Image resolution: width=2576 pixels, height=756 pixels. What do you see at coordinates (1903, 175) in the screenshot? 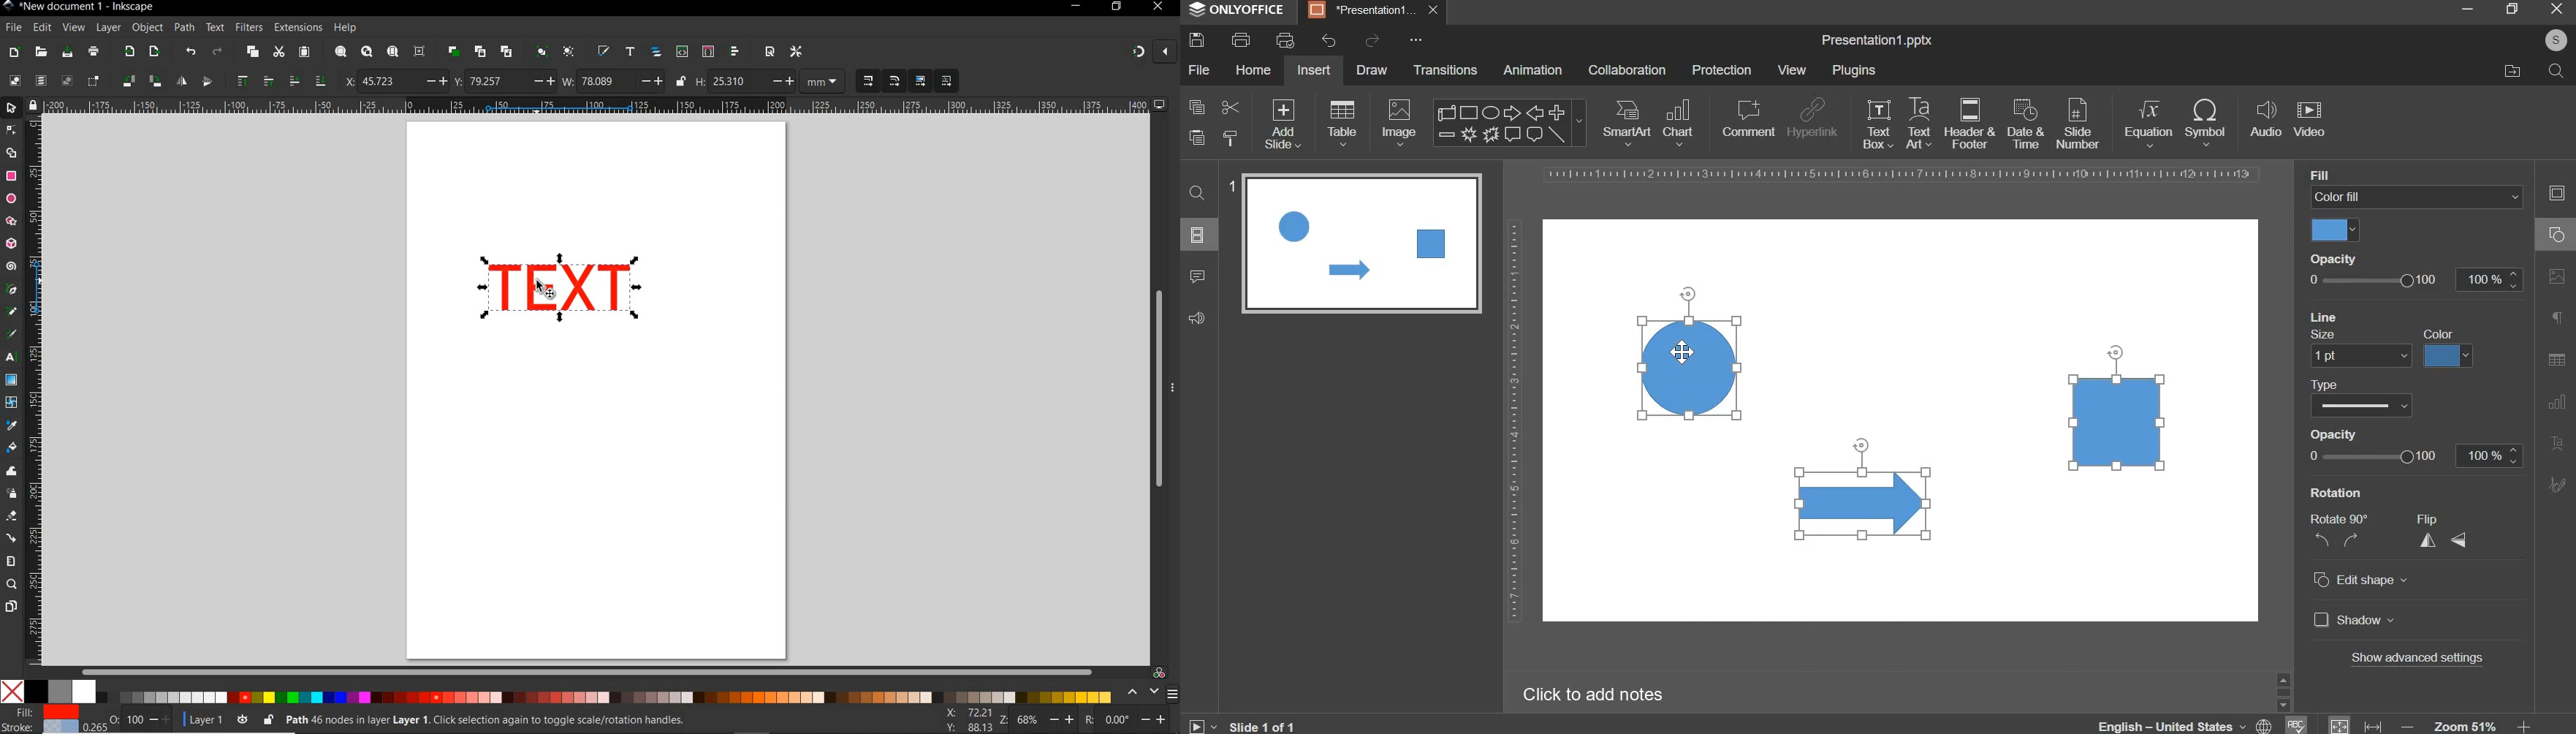
I see `horizontal scale` at bounding box center [1903, 175].